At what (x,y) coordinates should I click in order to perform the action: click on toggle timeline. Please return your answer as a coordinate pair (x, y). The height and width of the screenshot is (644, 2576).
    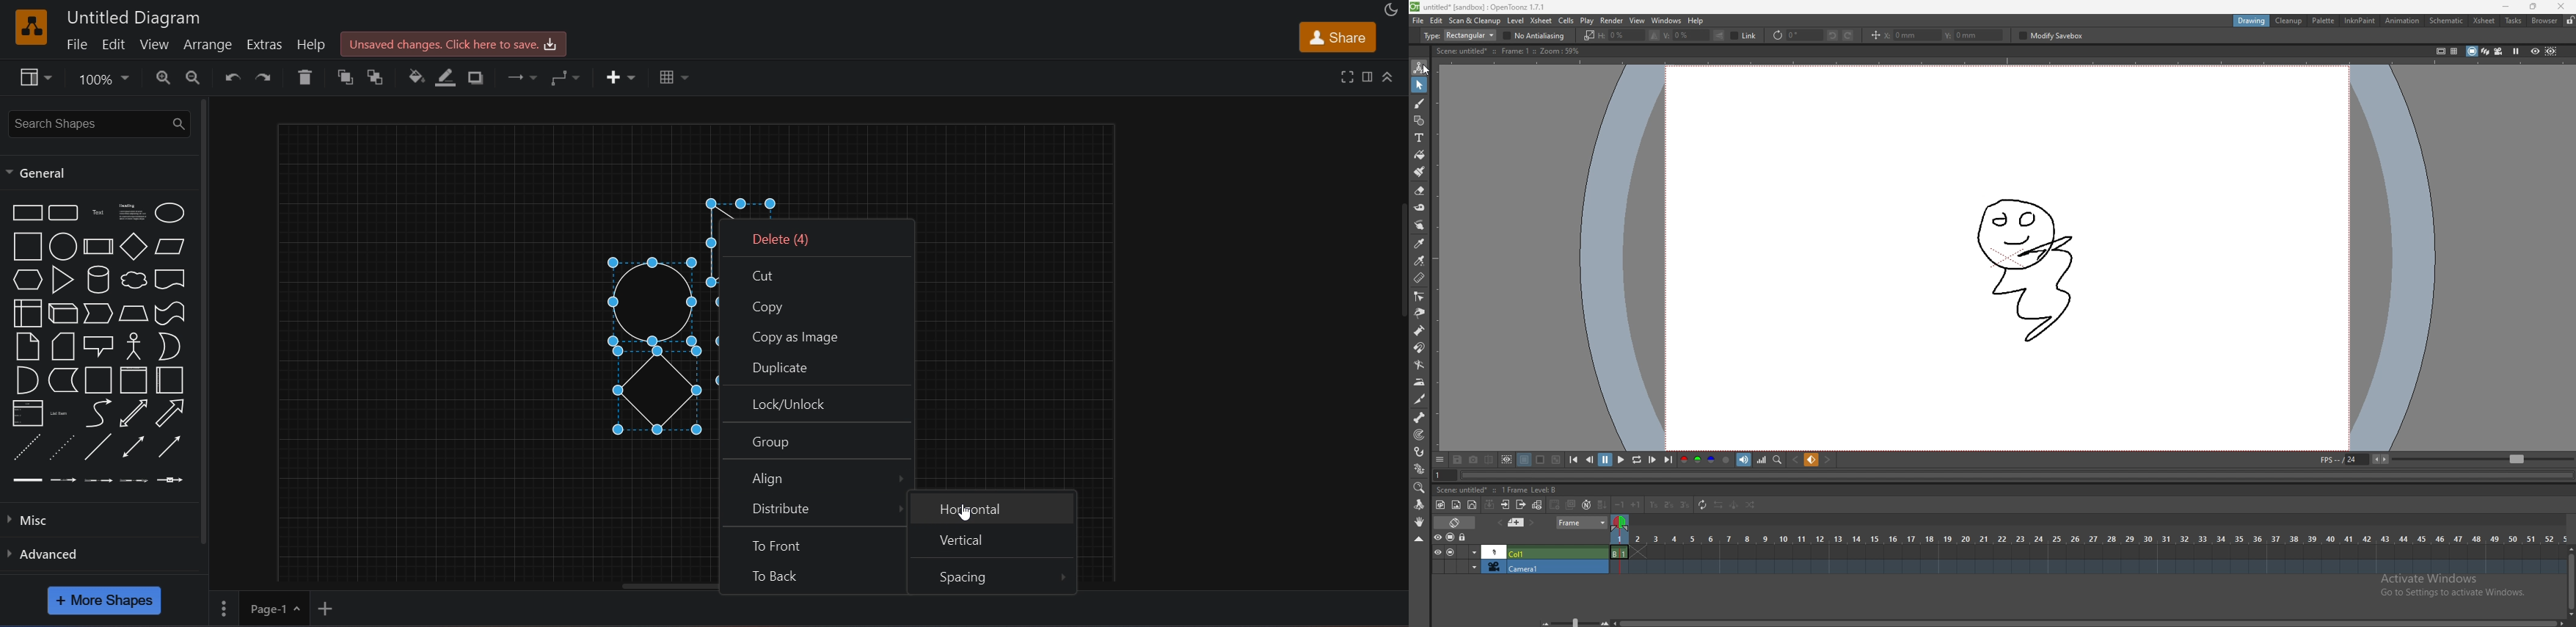
    Looking at the image, I should click on (1454, 522).